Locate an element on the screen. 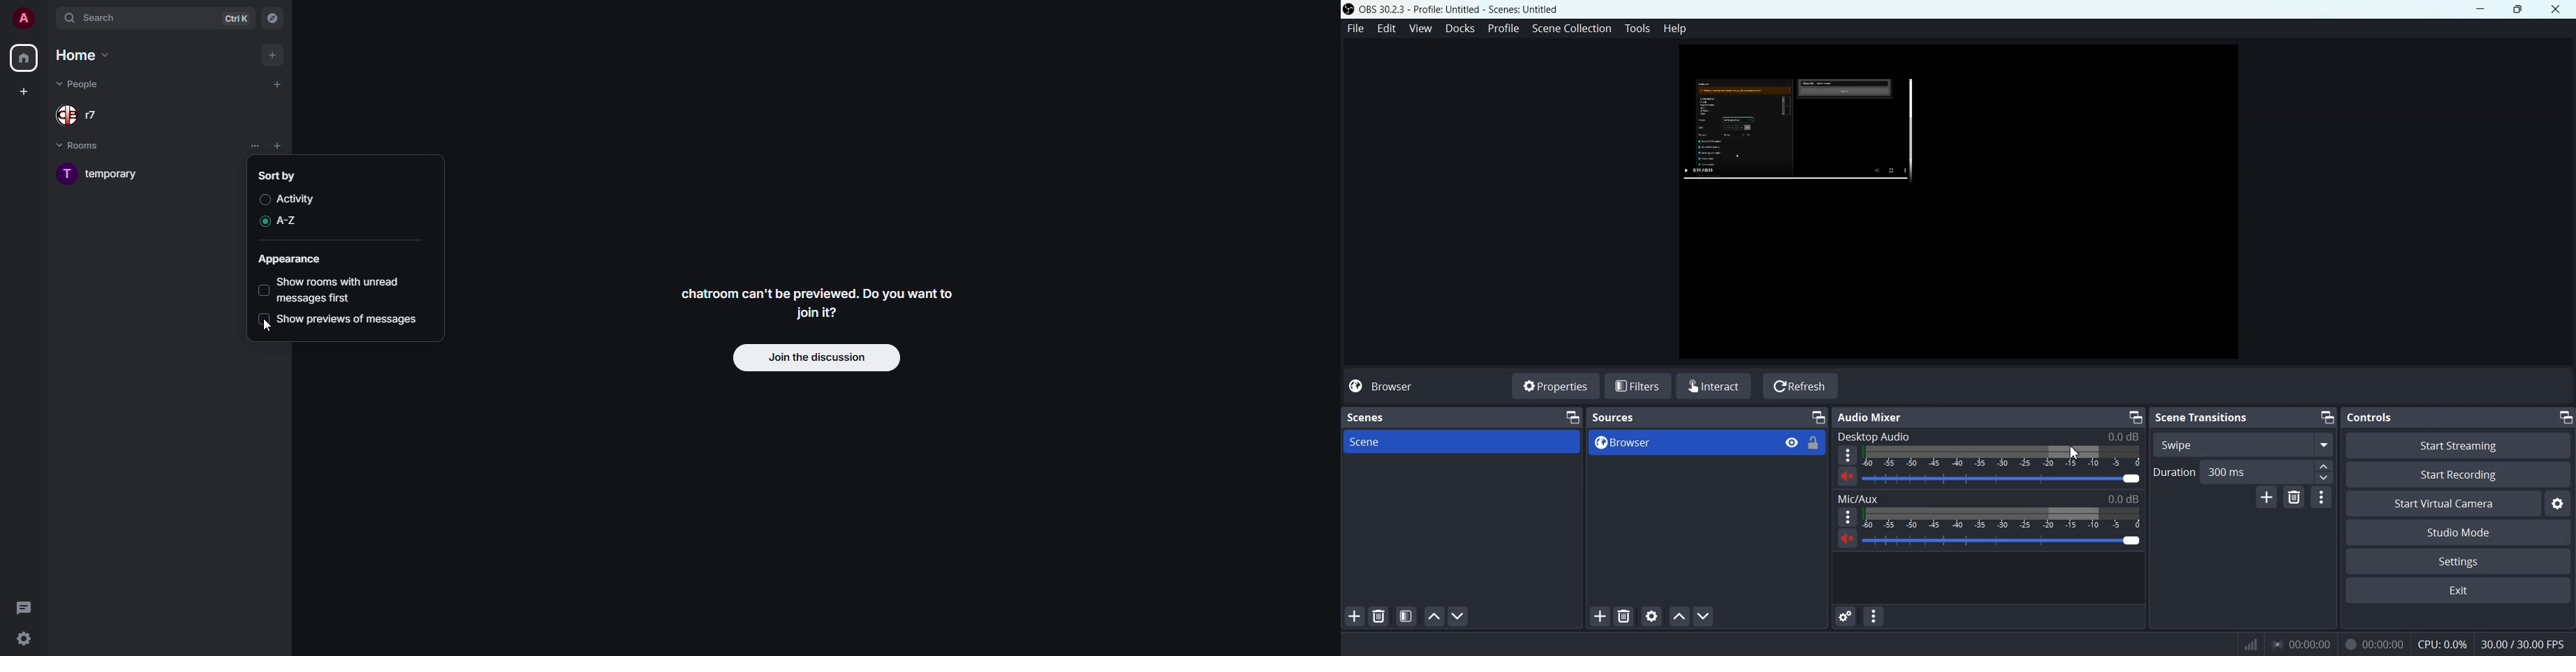 This screenshot has height=672, width=2576. Minimize is located at coordinates (1818, 417).